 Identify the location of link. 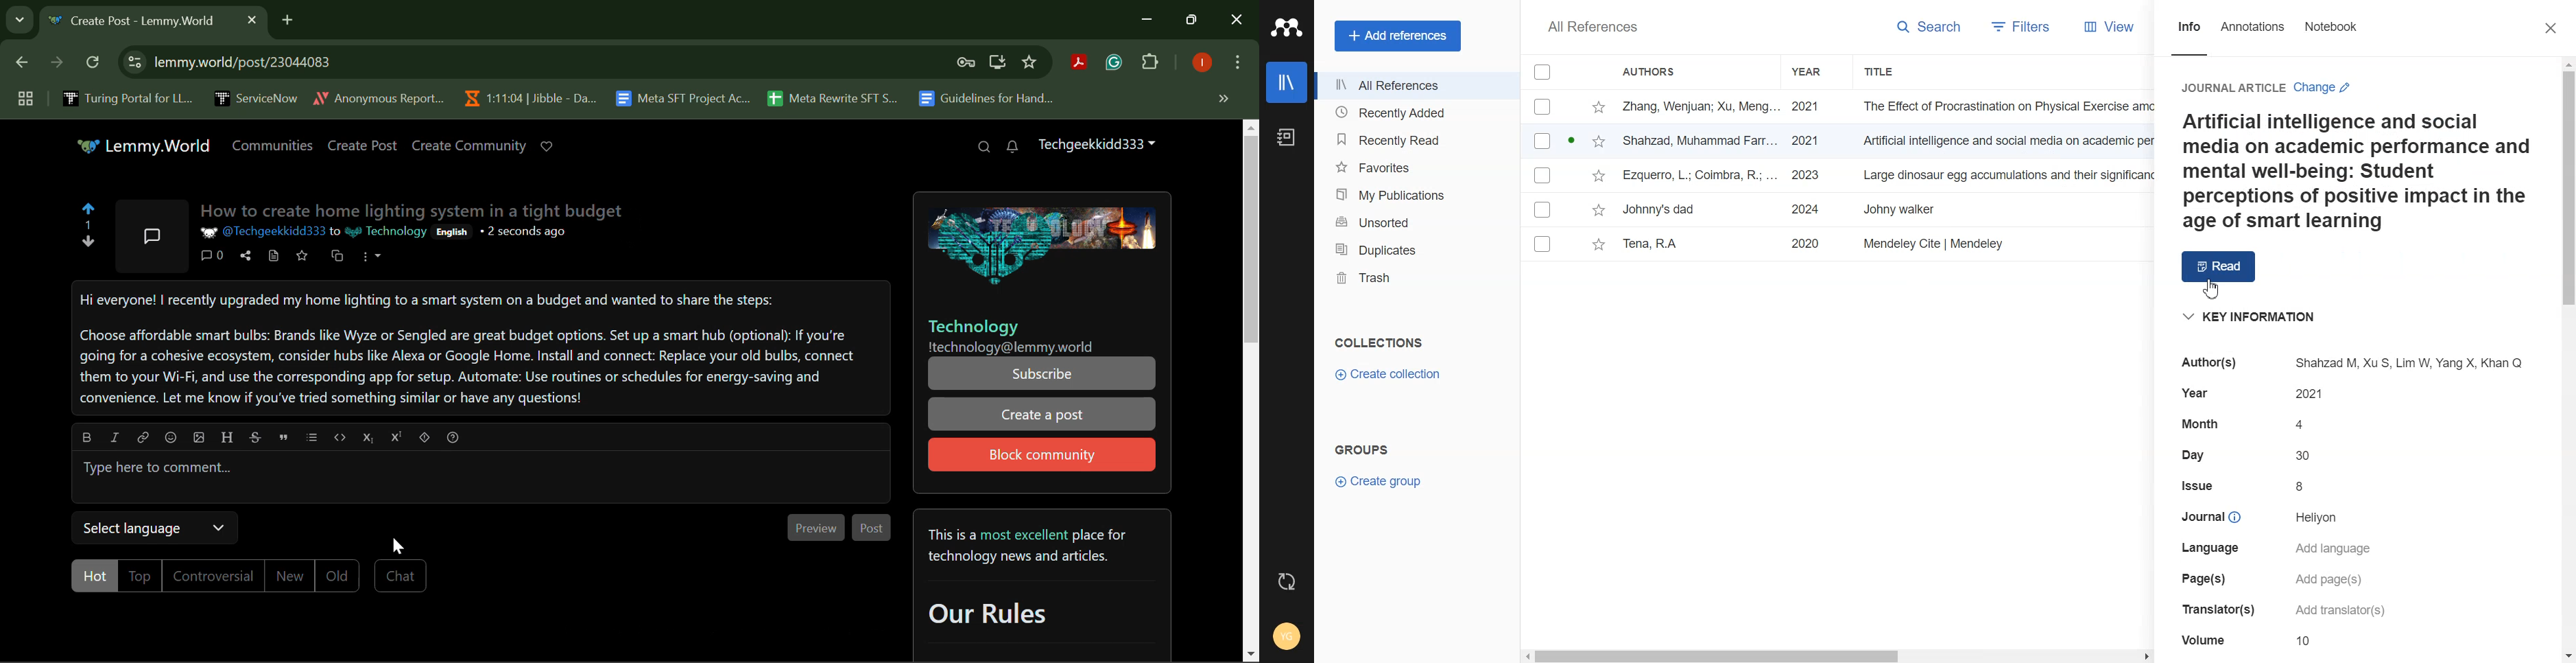
(143, 438).